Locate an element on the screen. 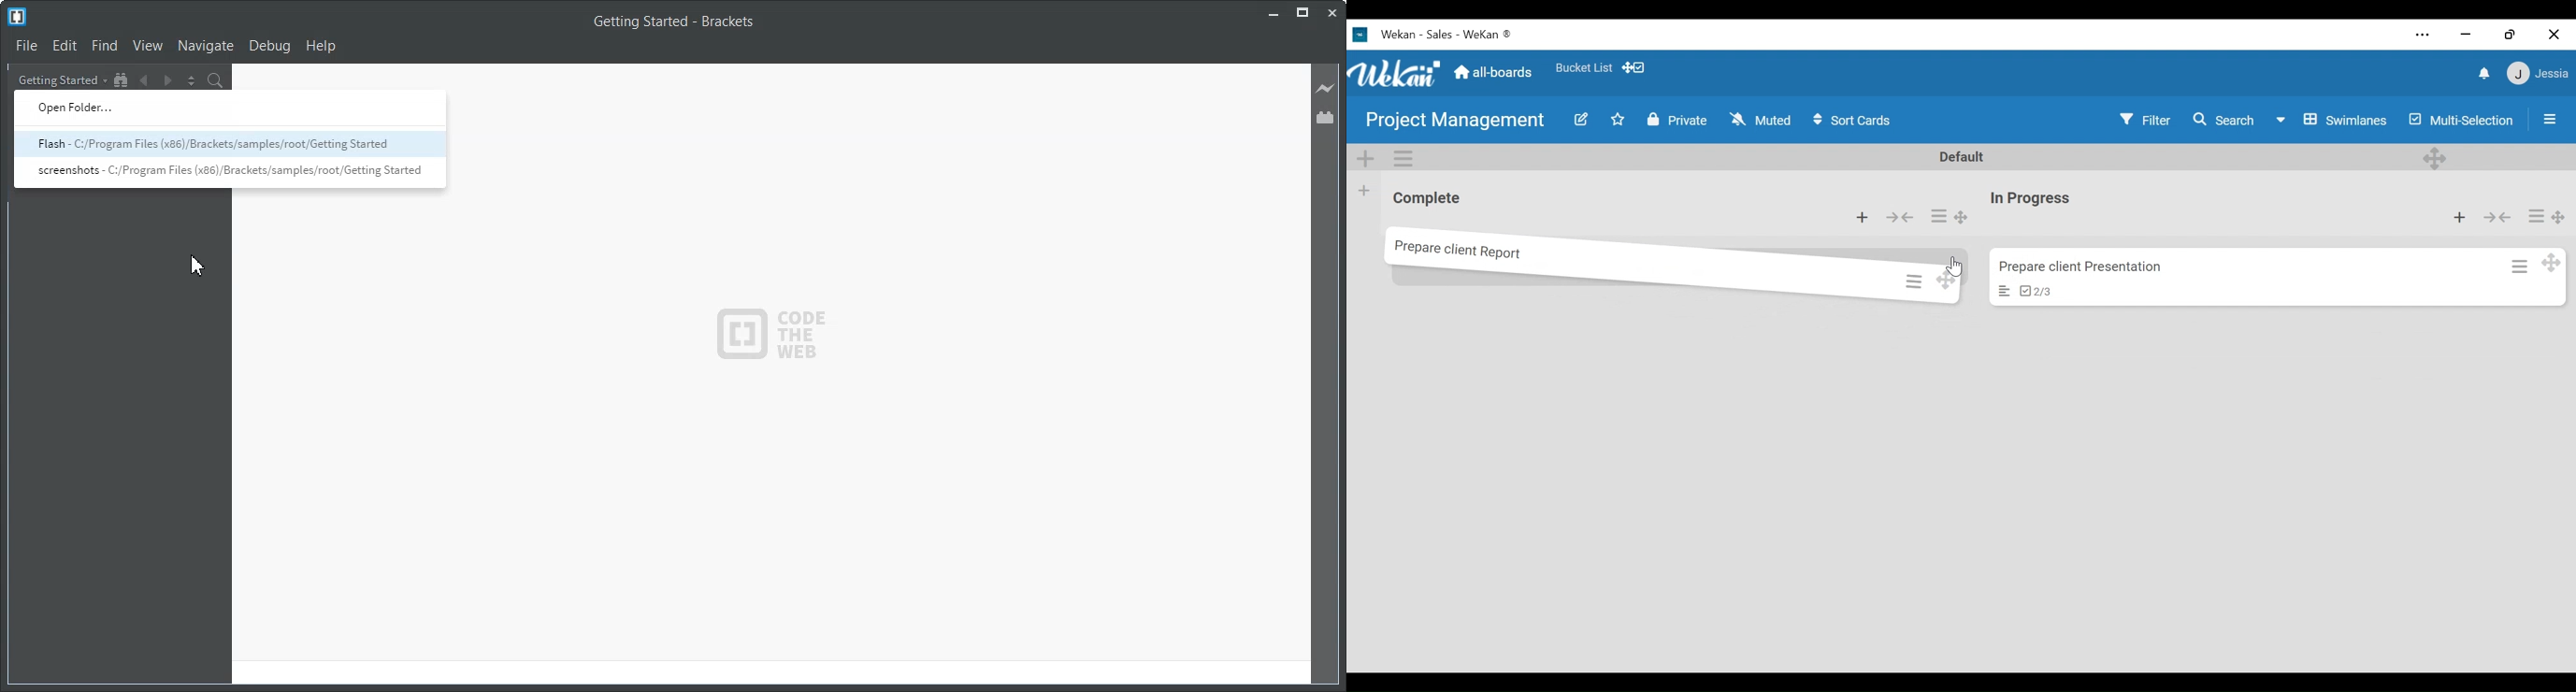  Wekan - Sales - Wekan is located at coordinates (1449, 34).